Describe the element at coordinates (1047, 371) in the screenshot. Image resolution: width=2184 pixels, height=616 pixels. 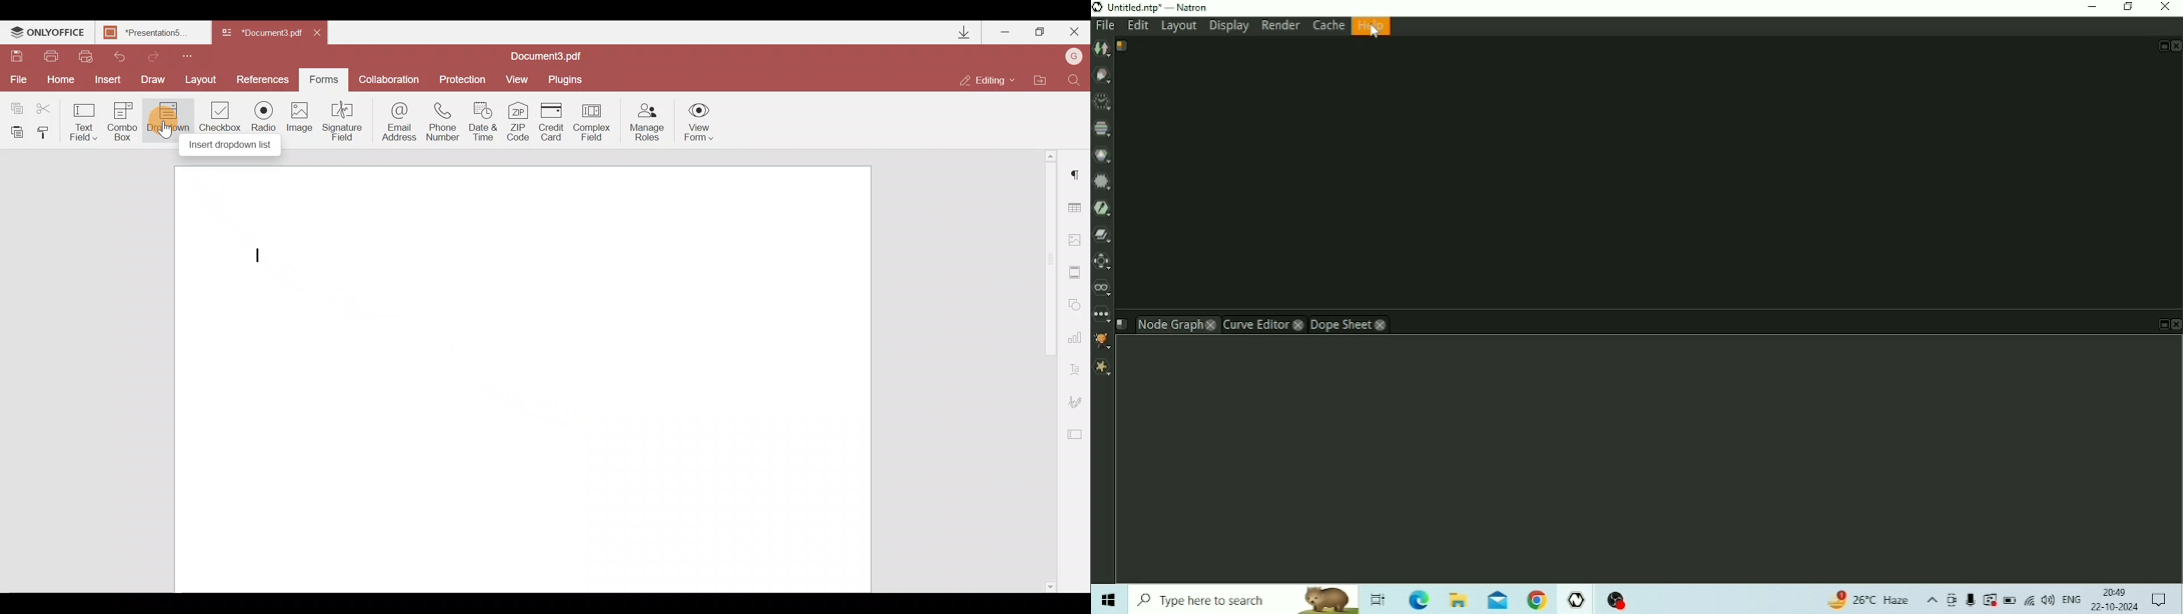
I see `Scroll bar` at that location.